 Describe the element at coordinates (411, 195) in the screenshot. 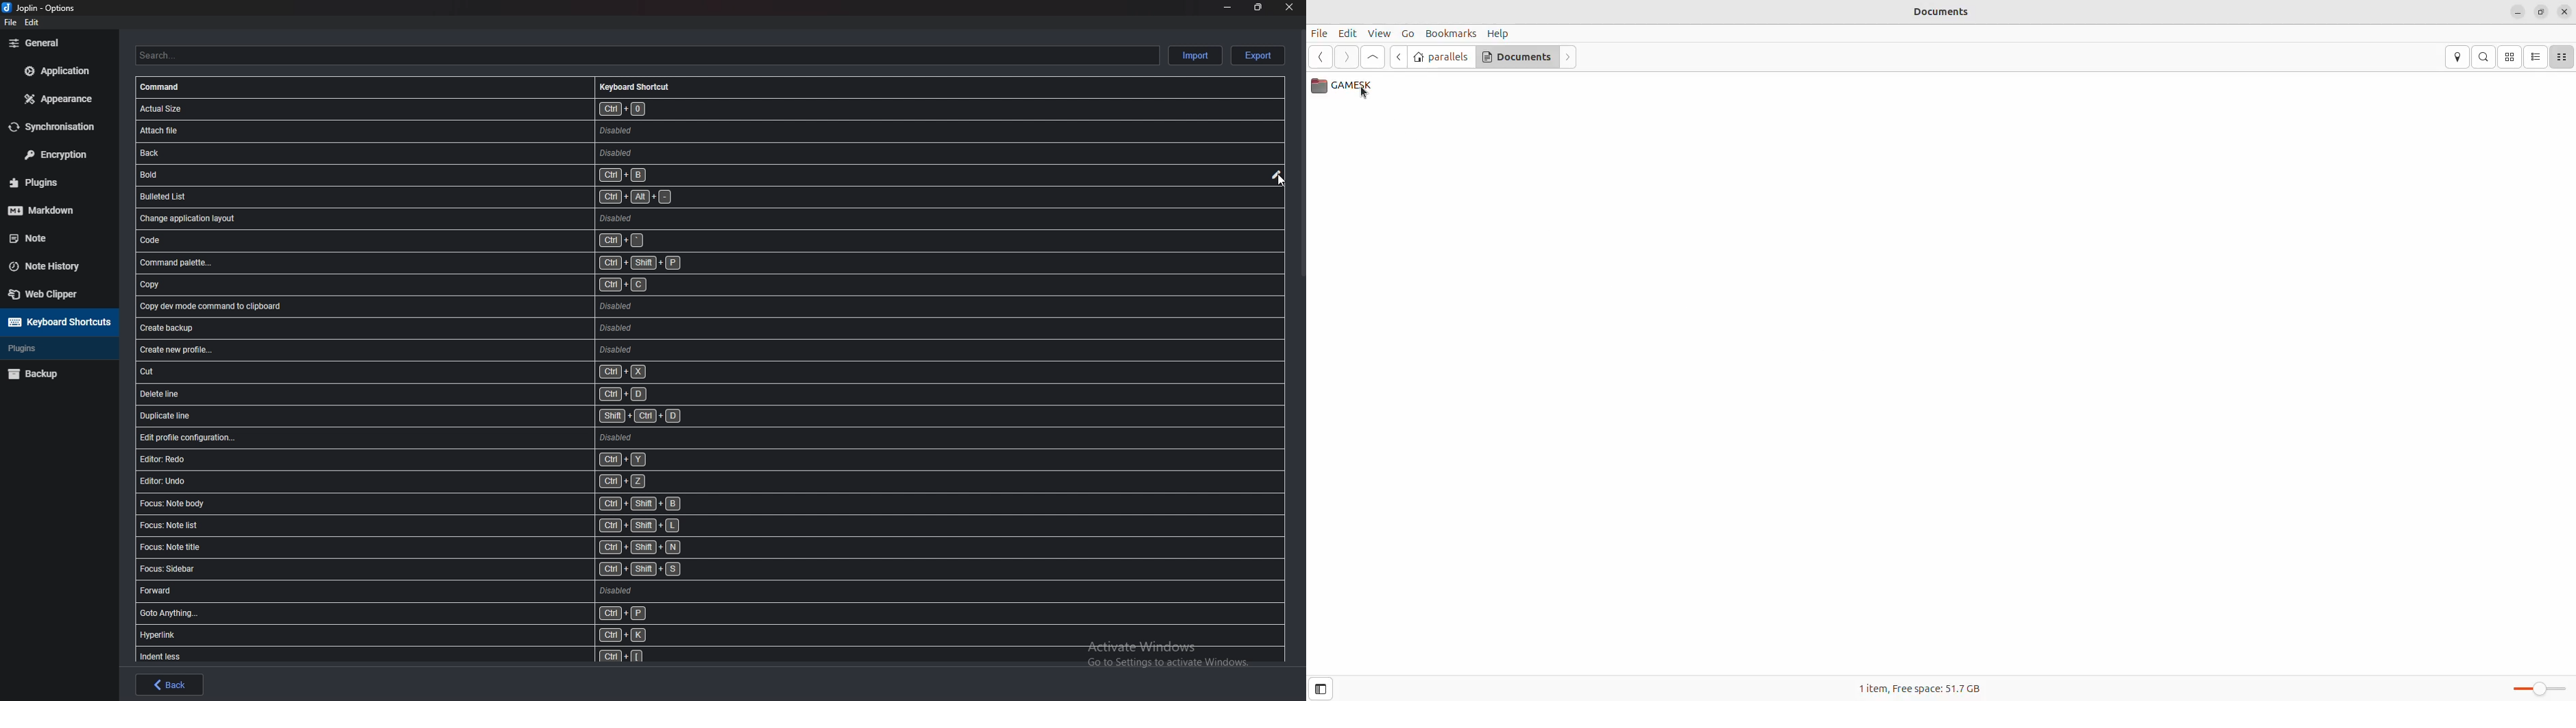

I see `shortcut` at that location.